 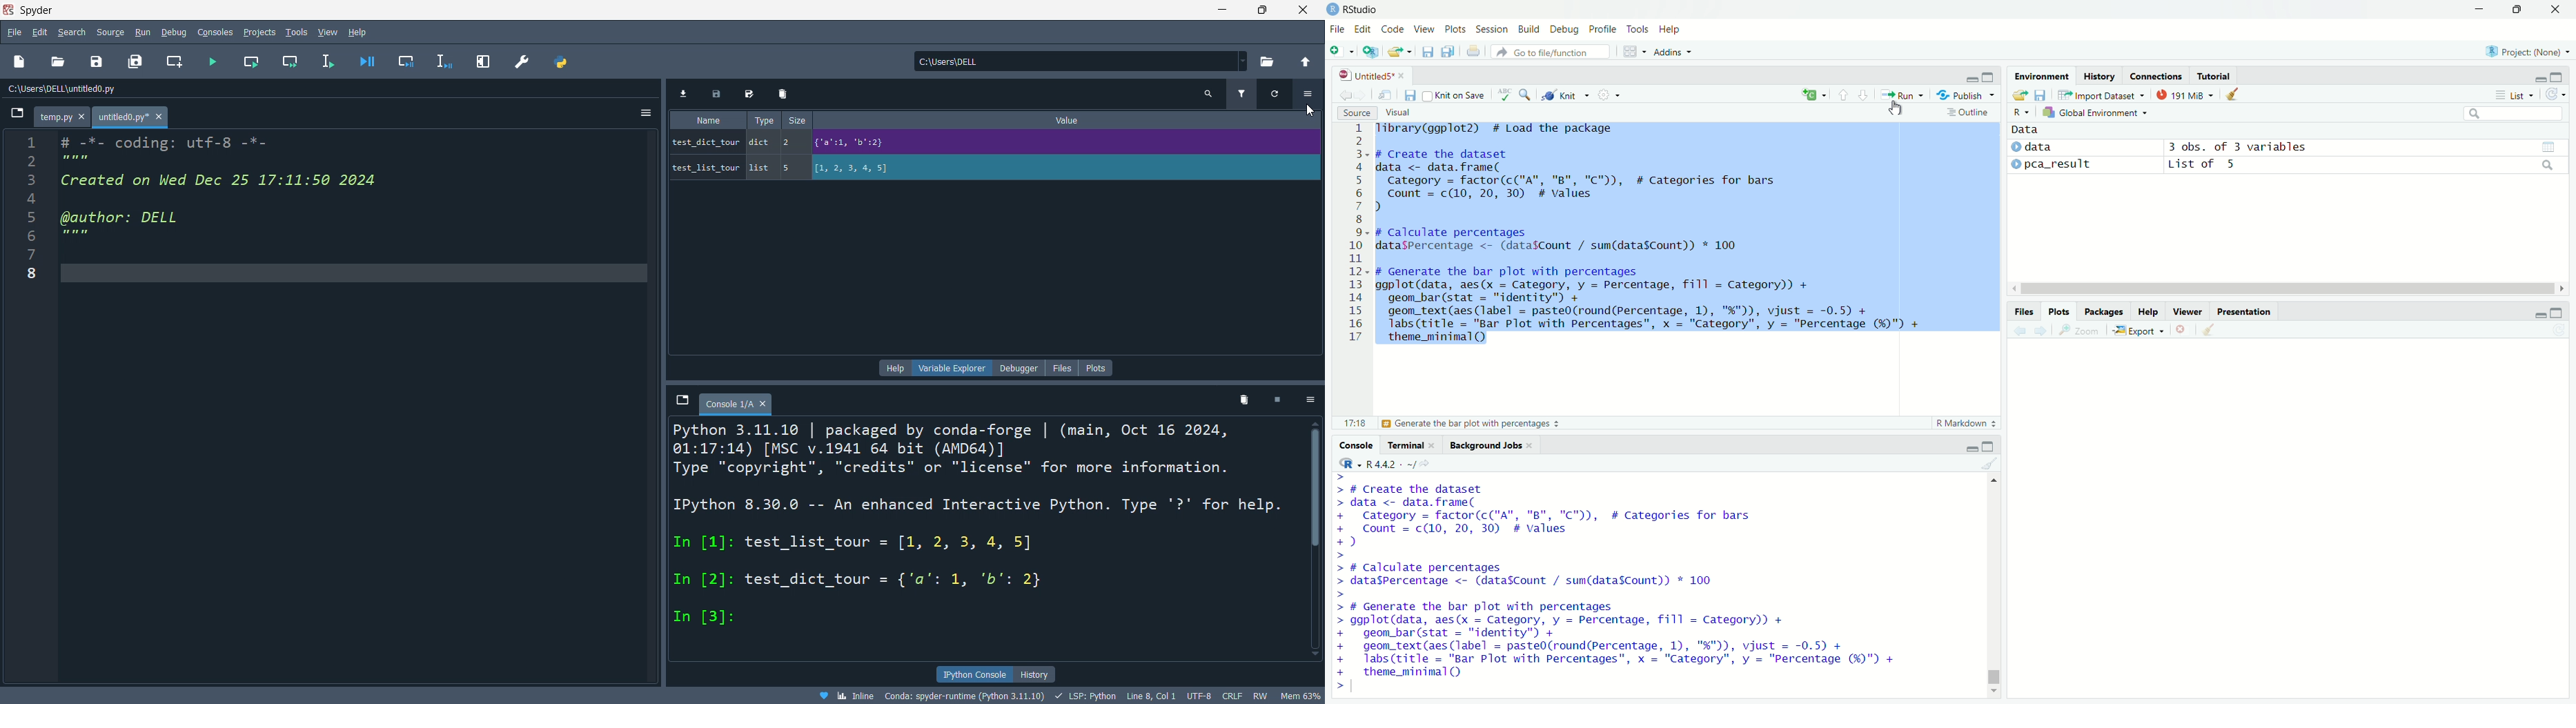 What do you see at coordinates (2366, 147) in the screenshot?
I see `3 obs. of 3 variables` at bounding box center [2366, 147].